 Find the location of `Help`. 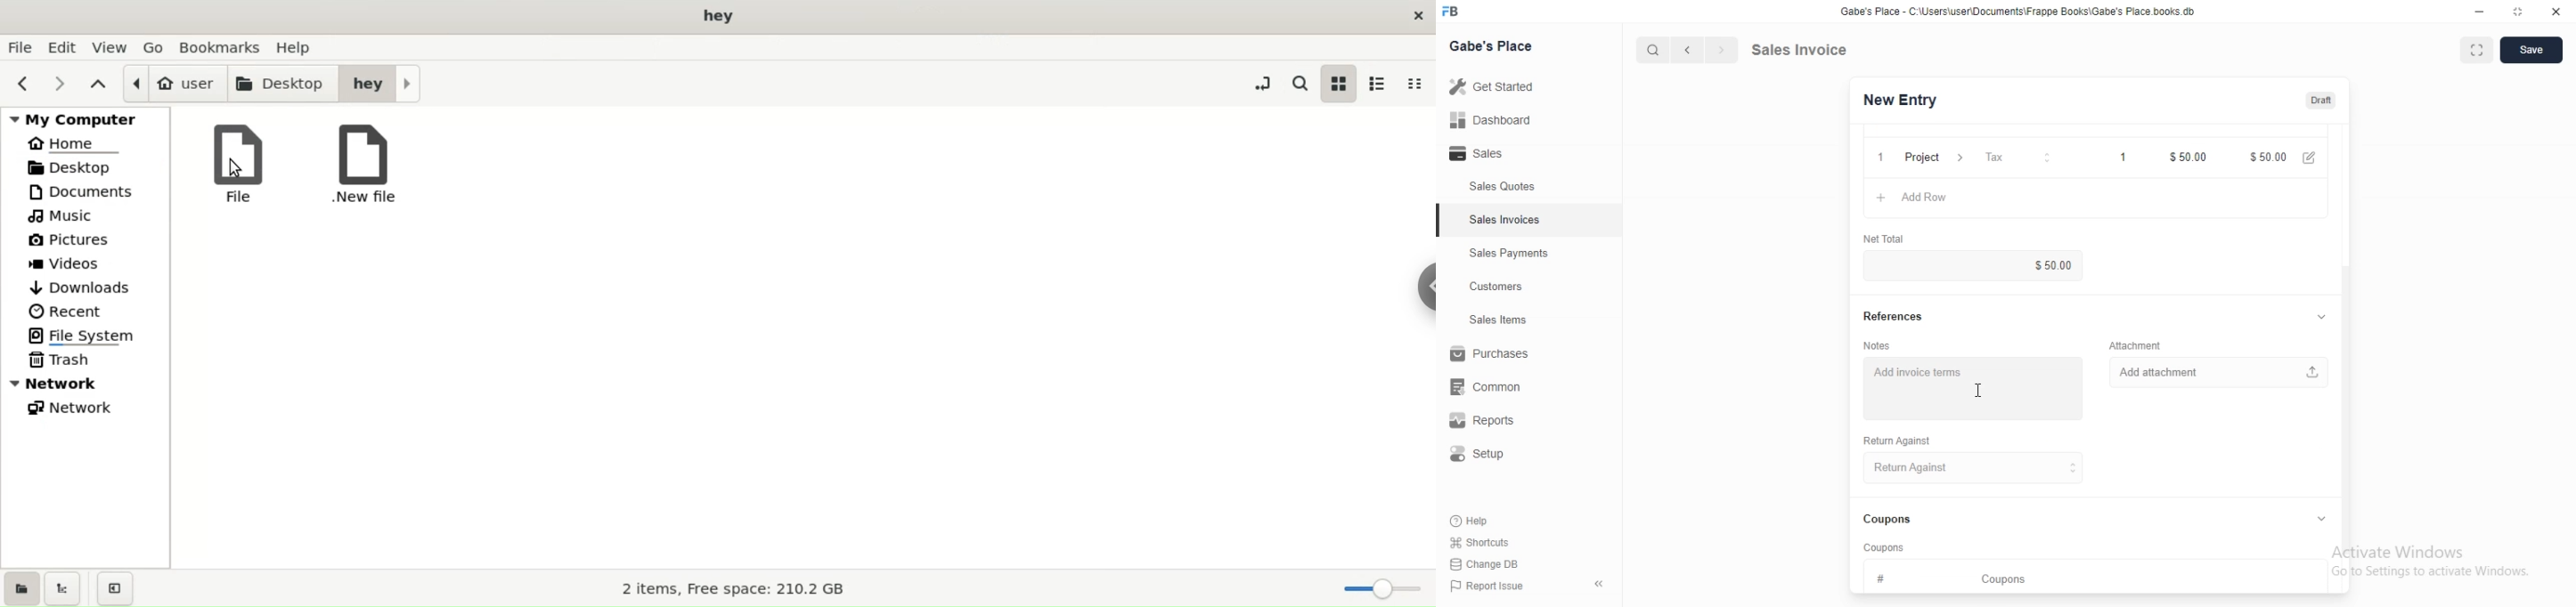

Help is located at coordinates (1487, 520).